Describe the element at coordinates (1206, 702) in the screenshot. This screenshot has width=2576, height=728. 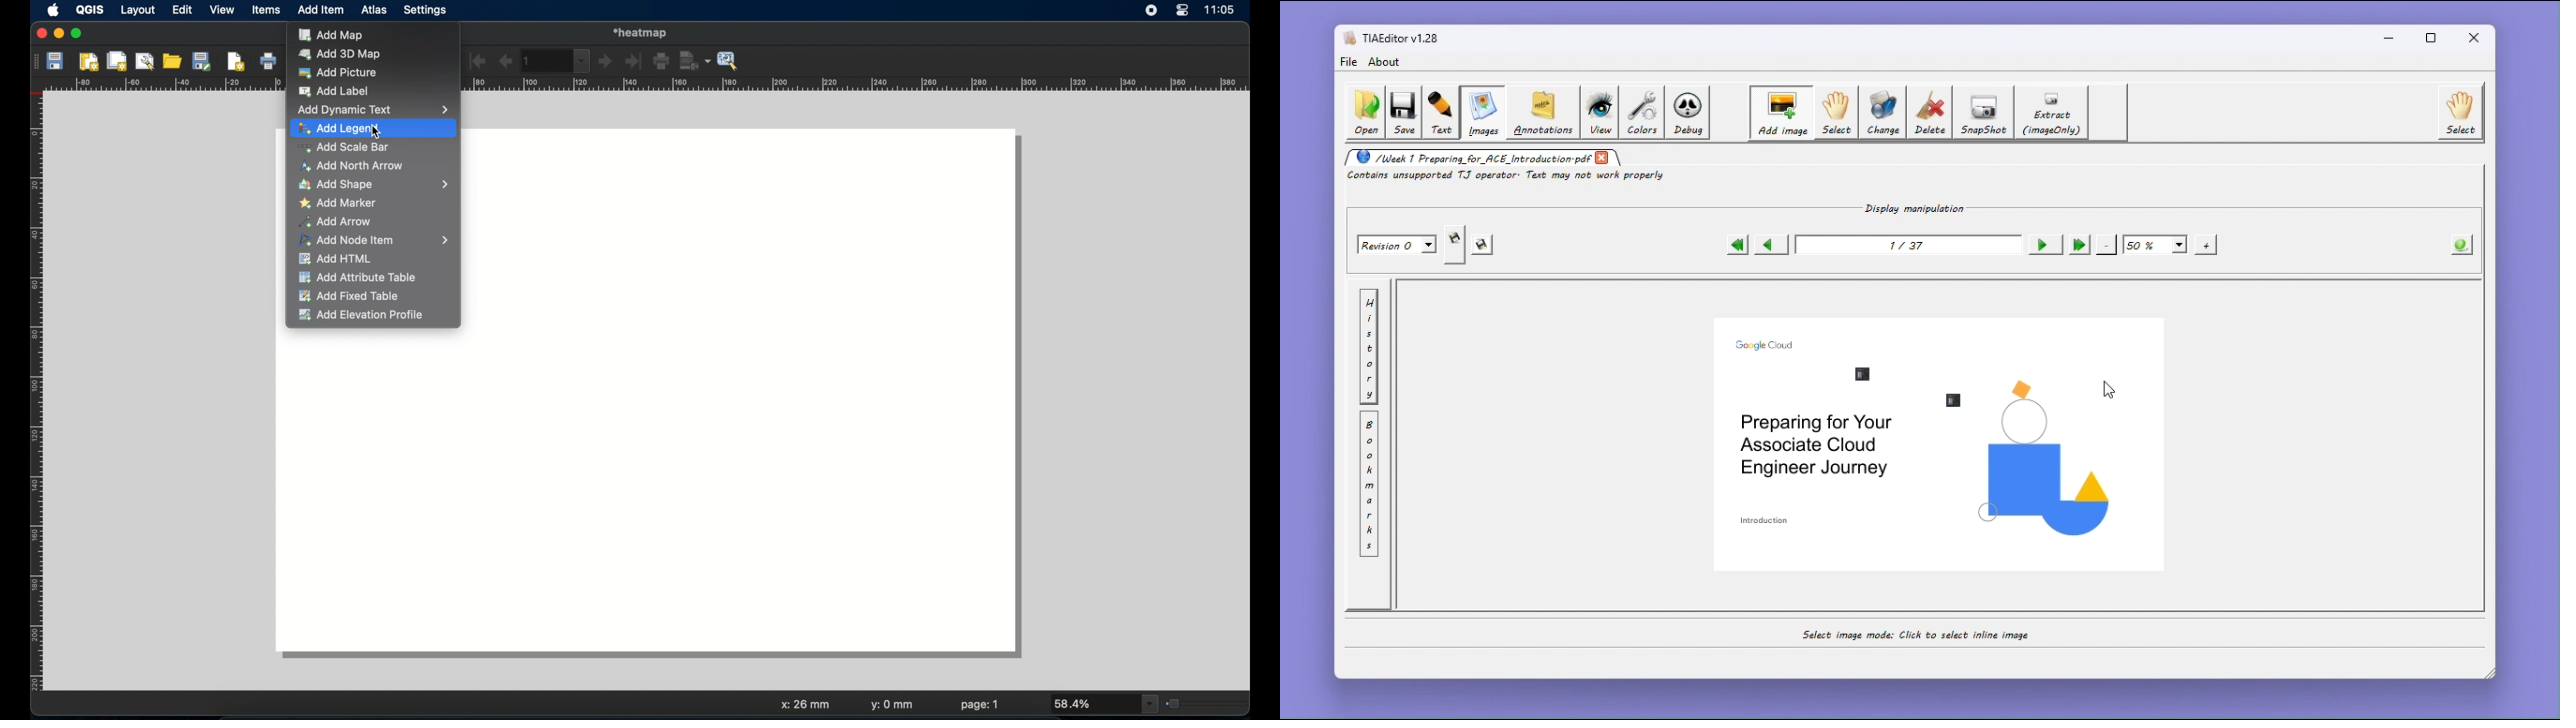
I see `zoom slider` at that location.